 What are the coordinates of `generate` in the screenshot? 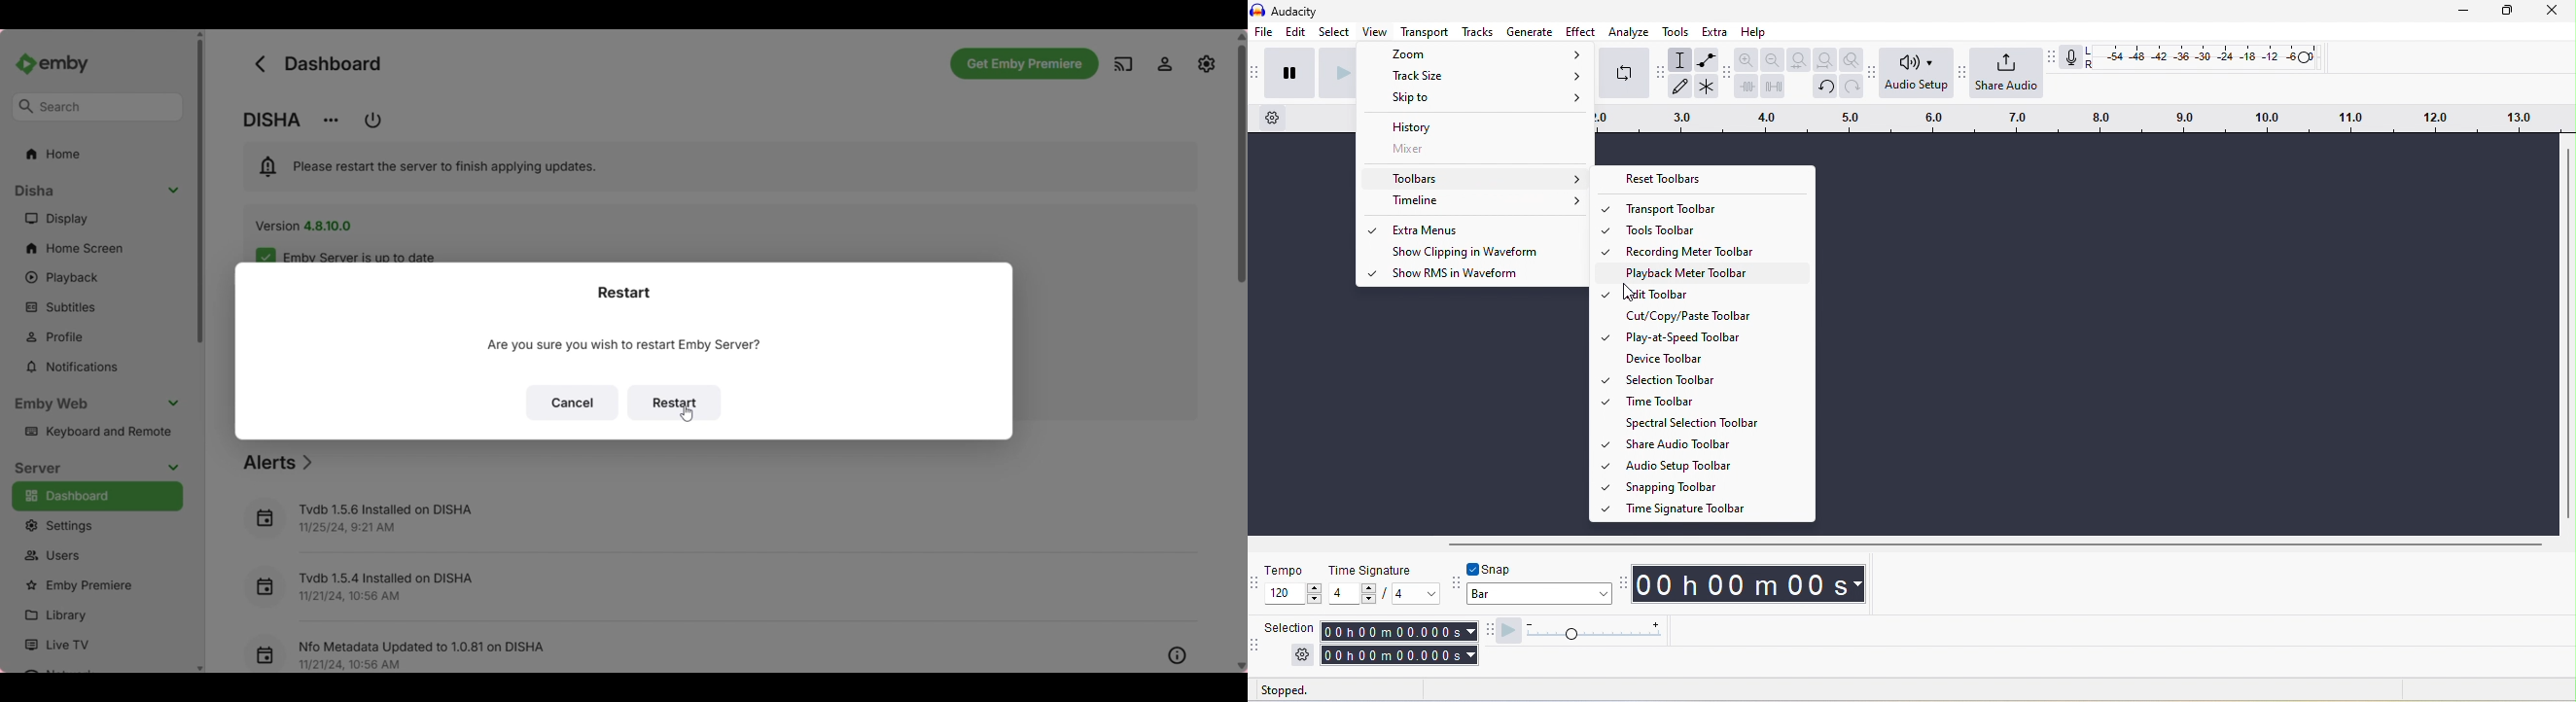 It's located at (1530, 31).